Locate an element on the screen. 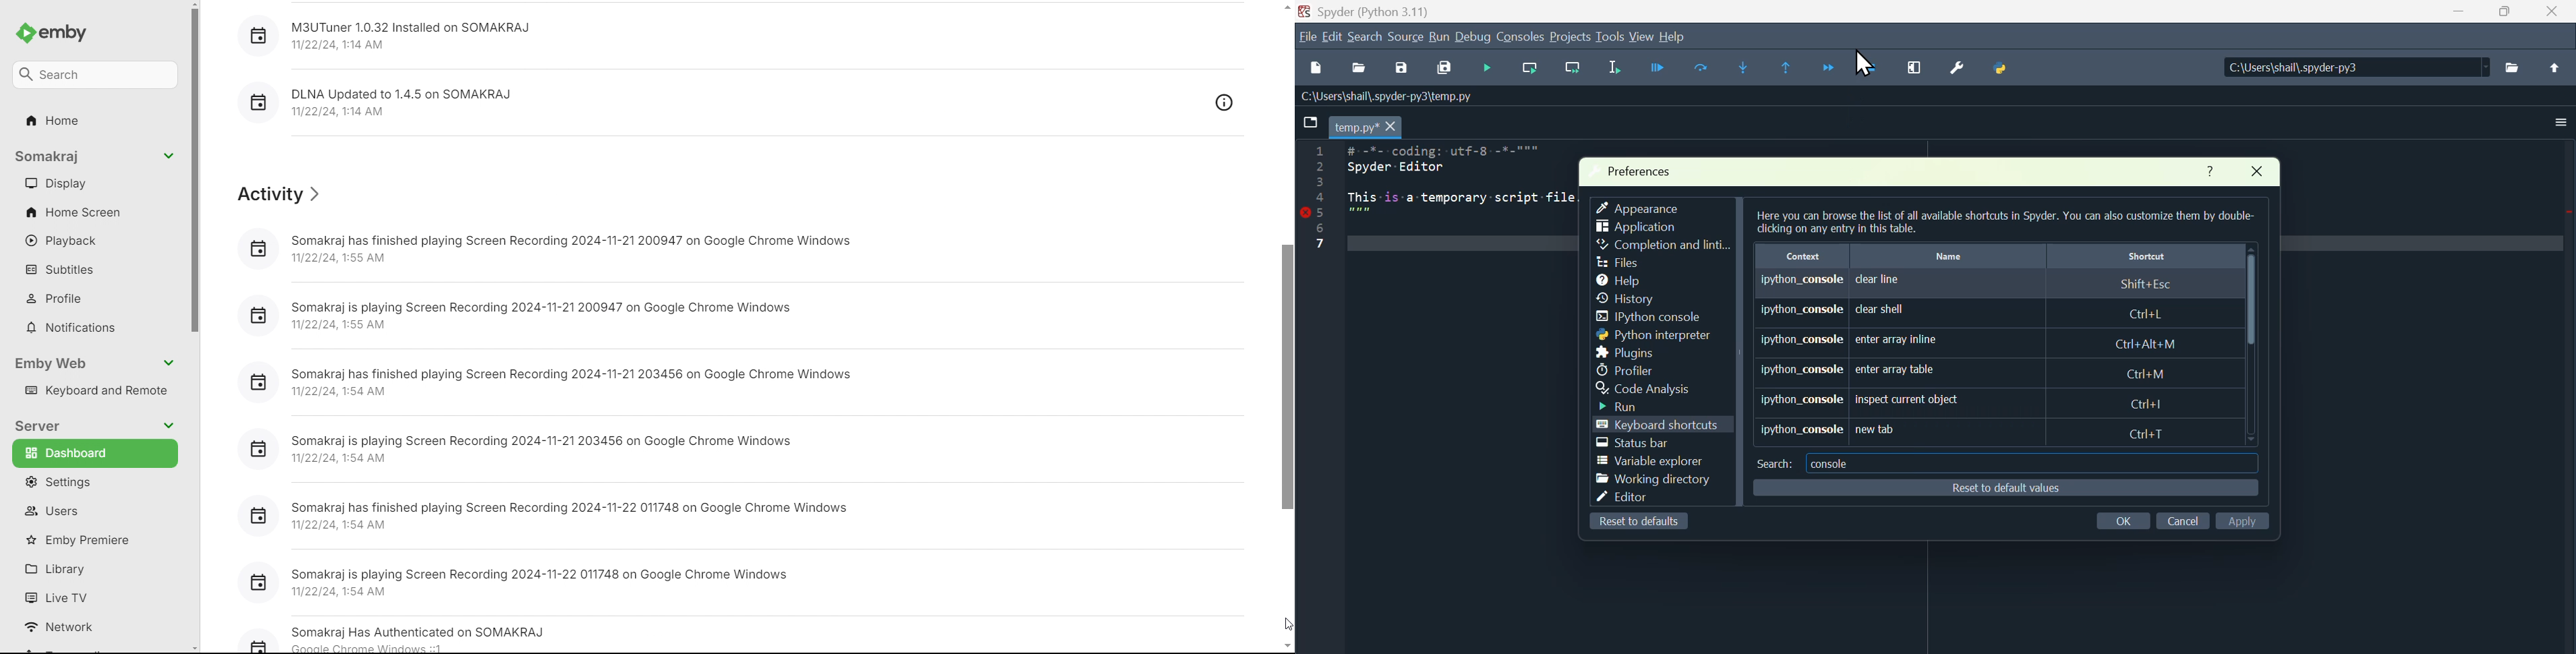 This screenshot has height=672, width=2576. Preferences is located at coordinates (1645, 167).